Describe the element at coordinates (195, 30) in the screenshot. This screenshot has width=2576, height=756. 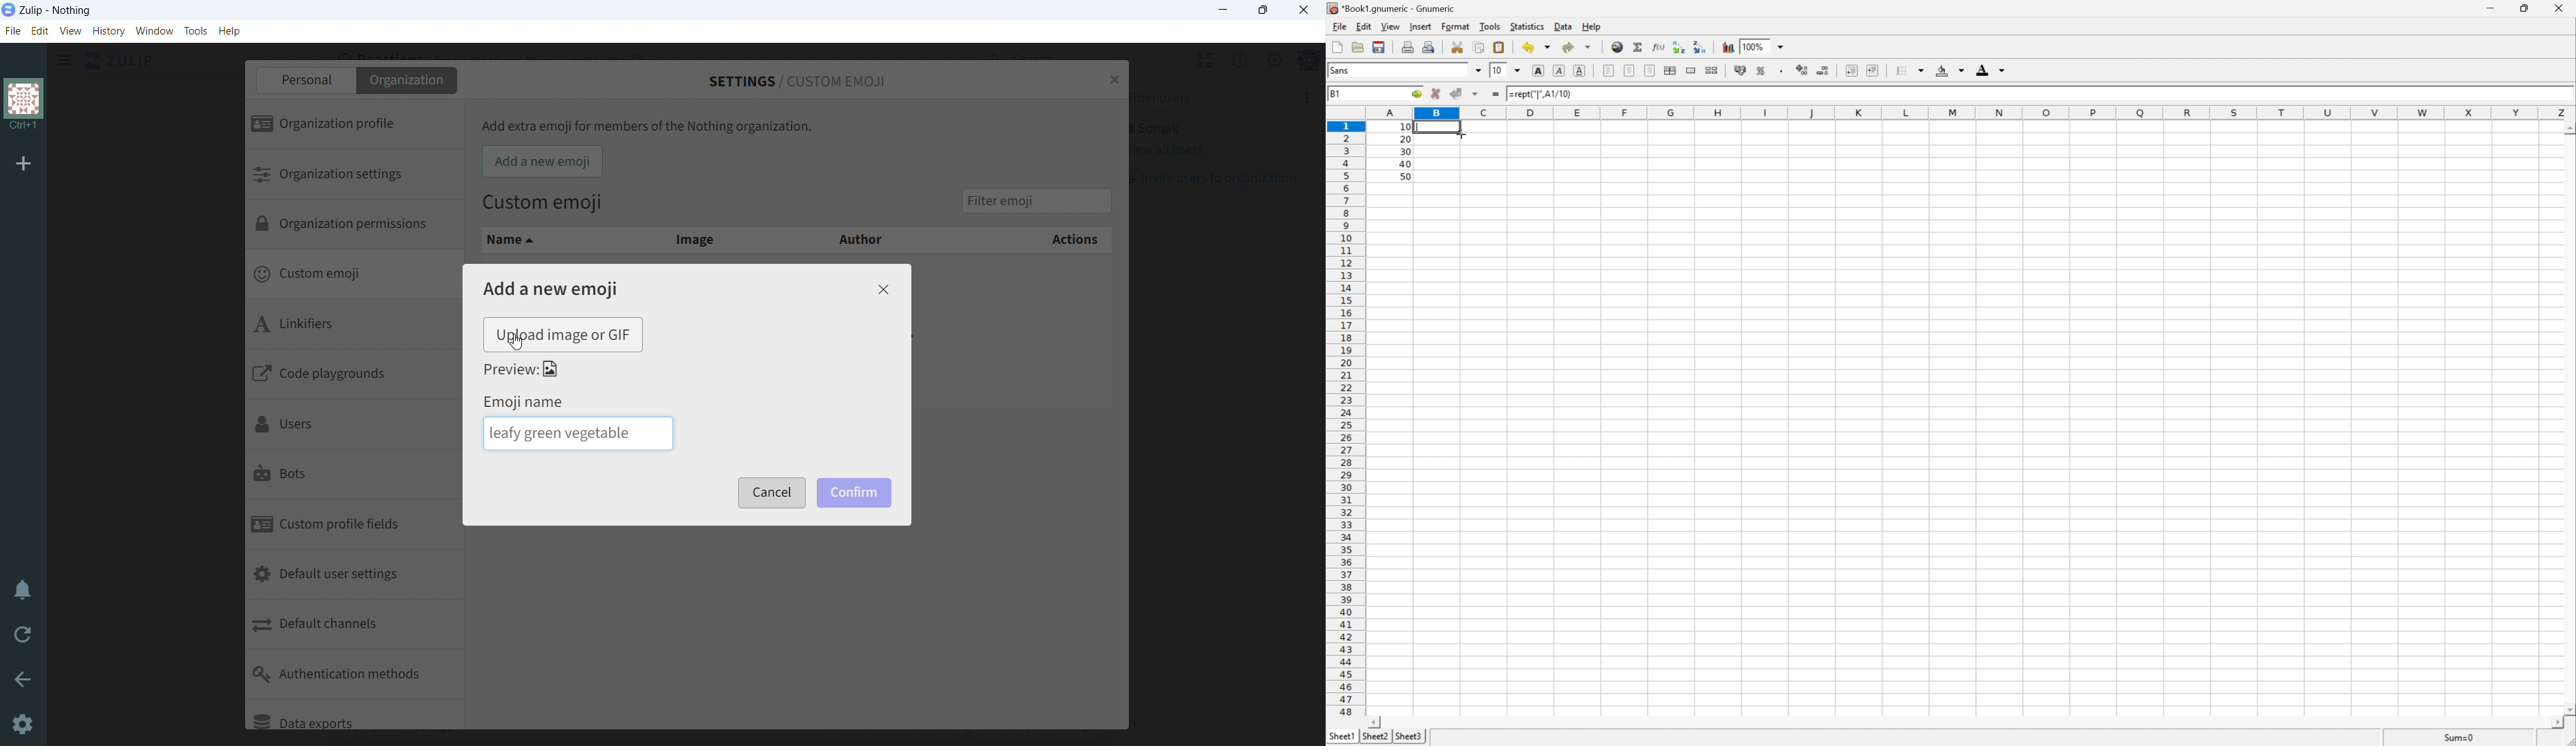
I see `tools` at that location.